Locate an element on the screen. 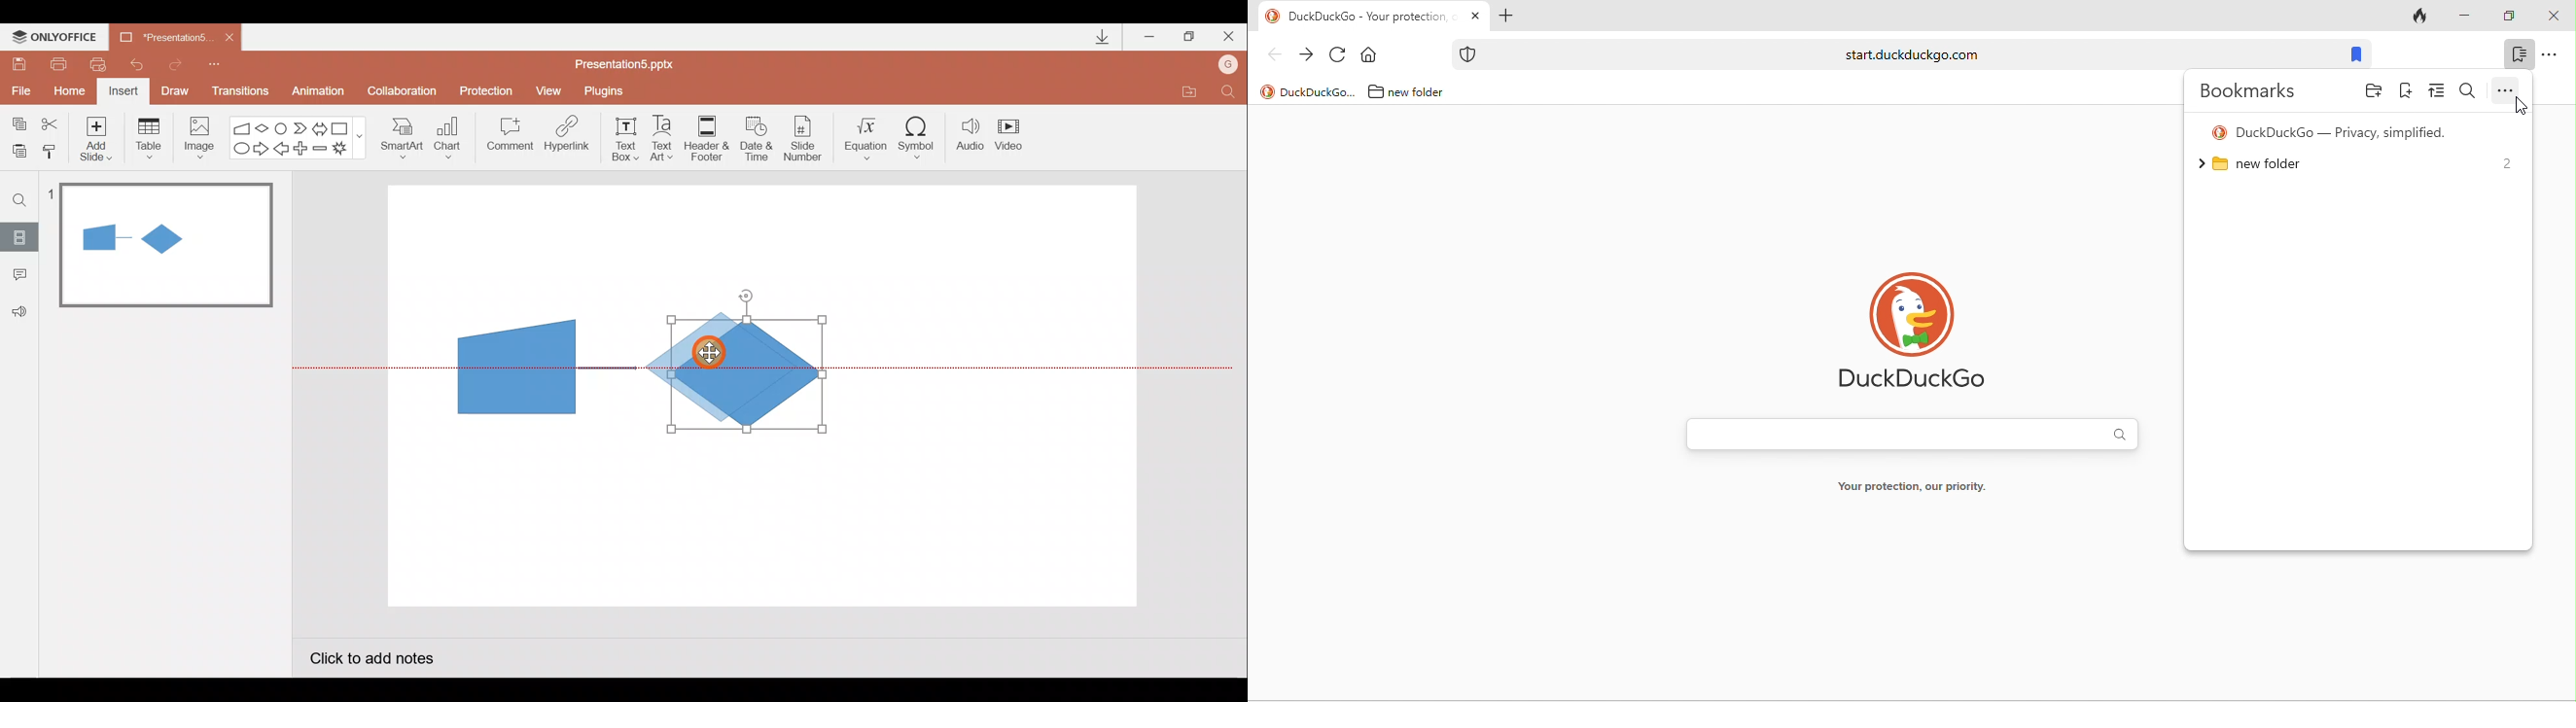  Cursor is located at coordinates (713, 356).